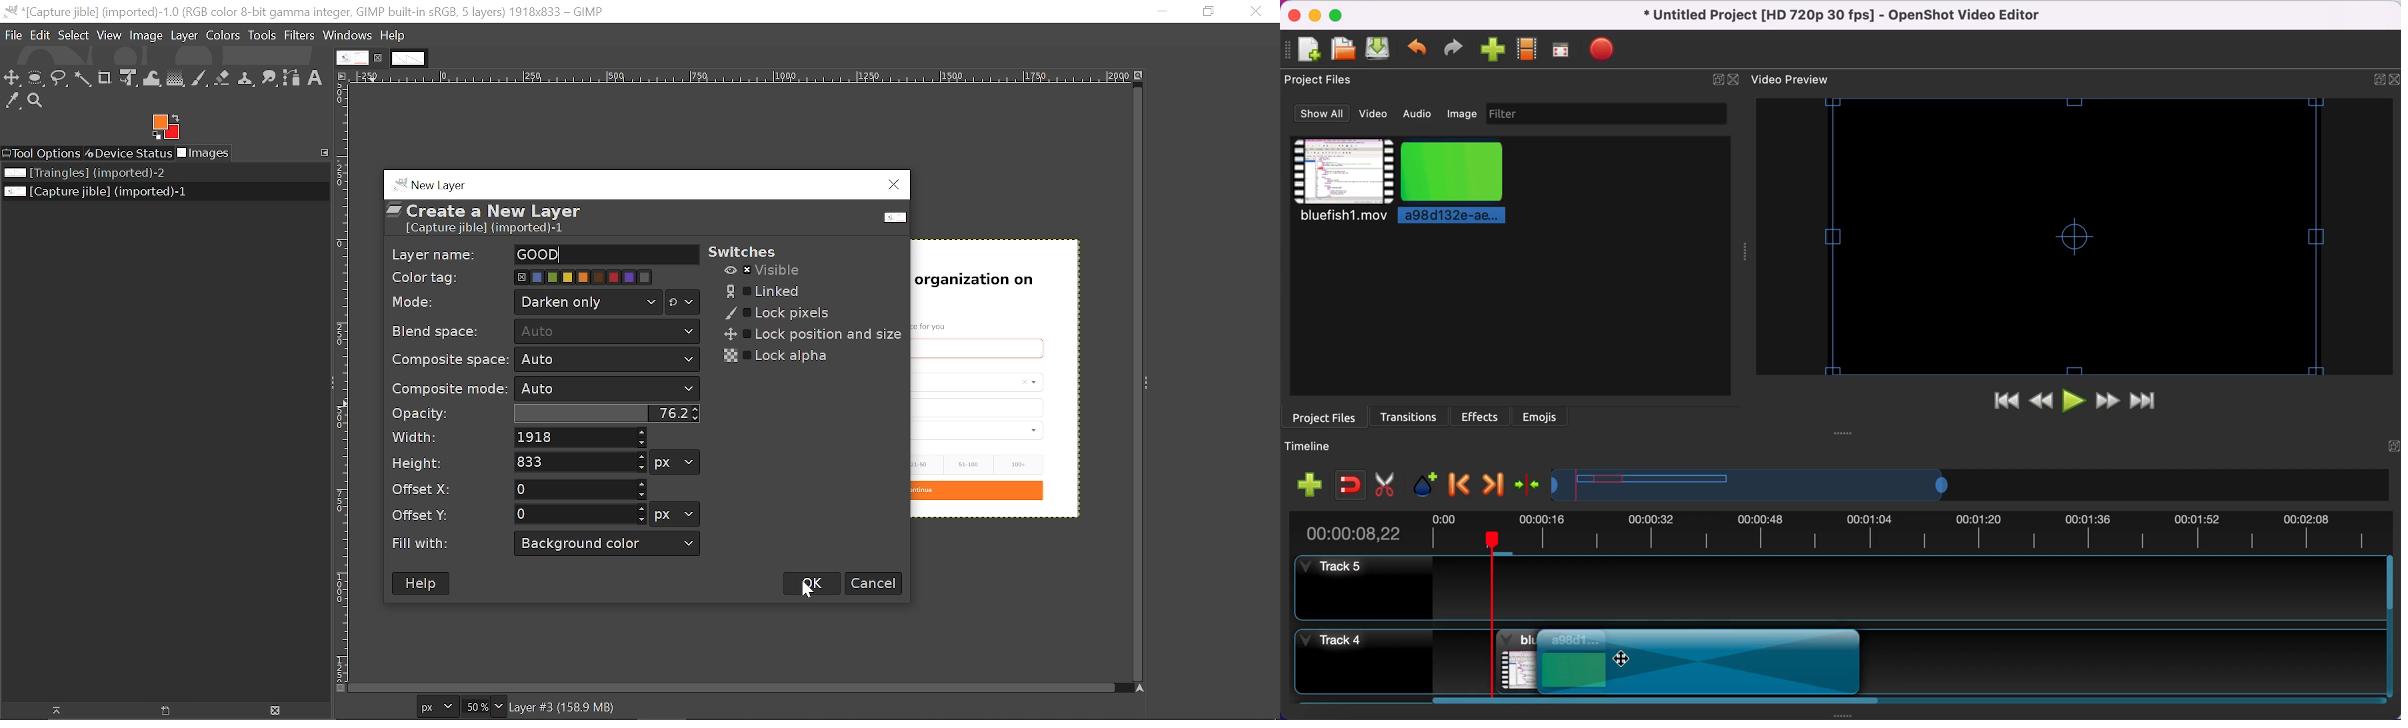  I want to click on close, so click(2394, 80).